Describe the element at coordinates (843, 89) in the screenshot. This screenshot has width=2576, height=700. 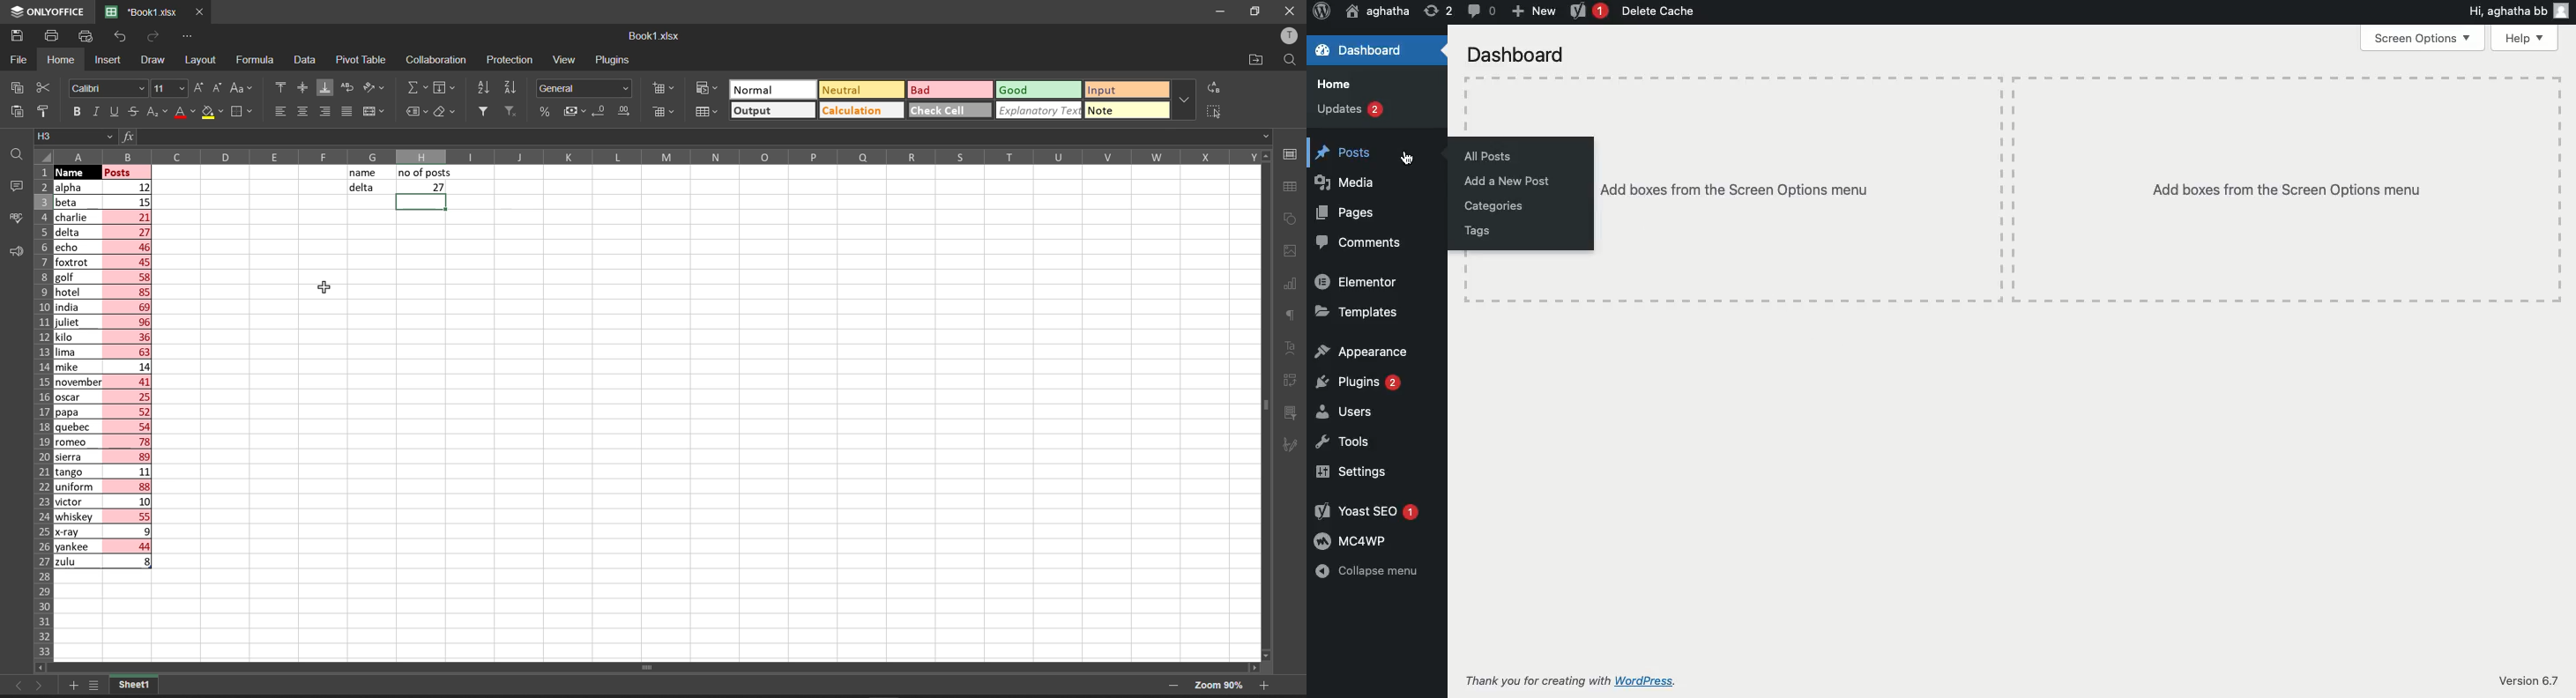
I see `Neutral` at that location.